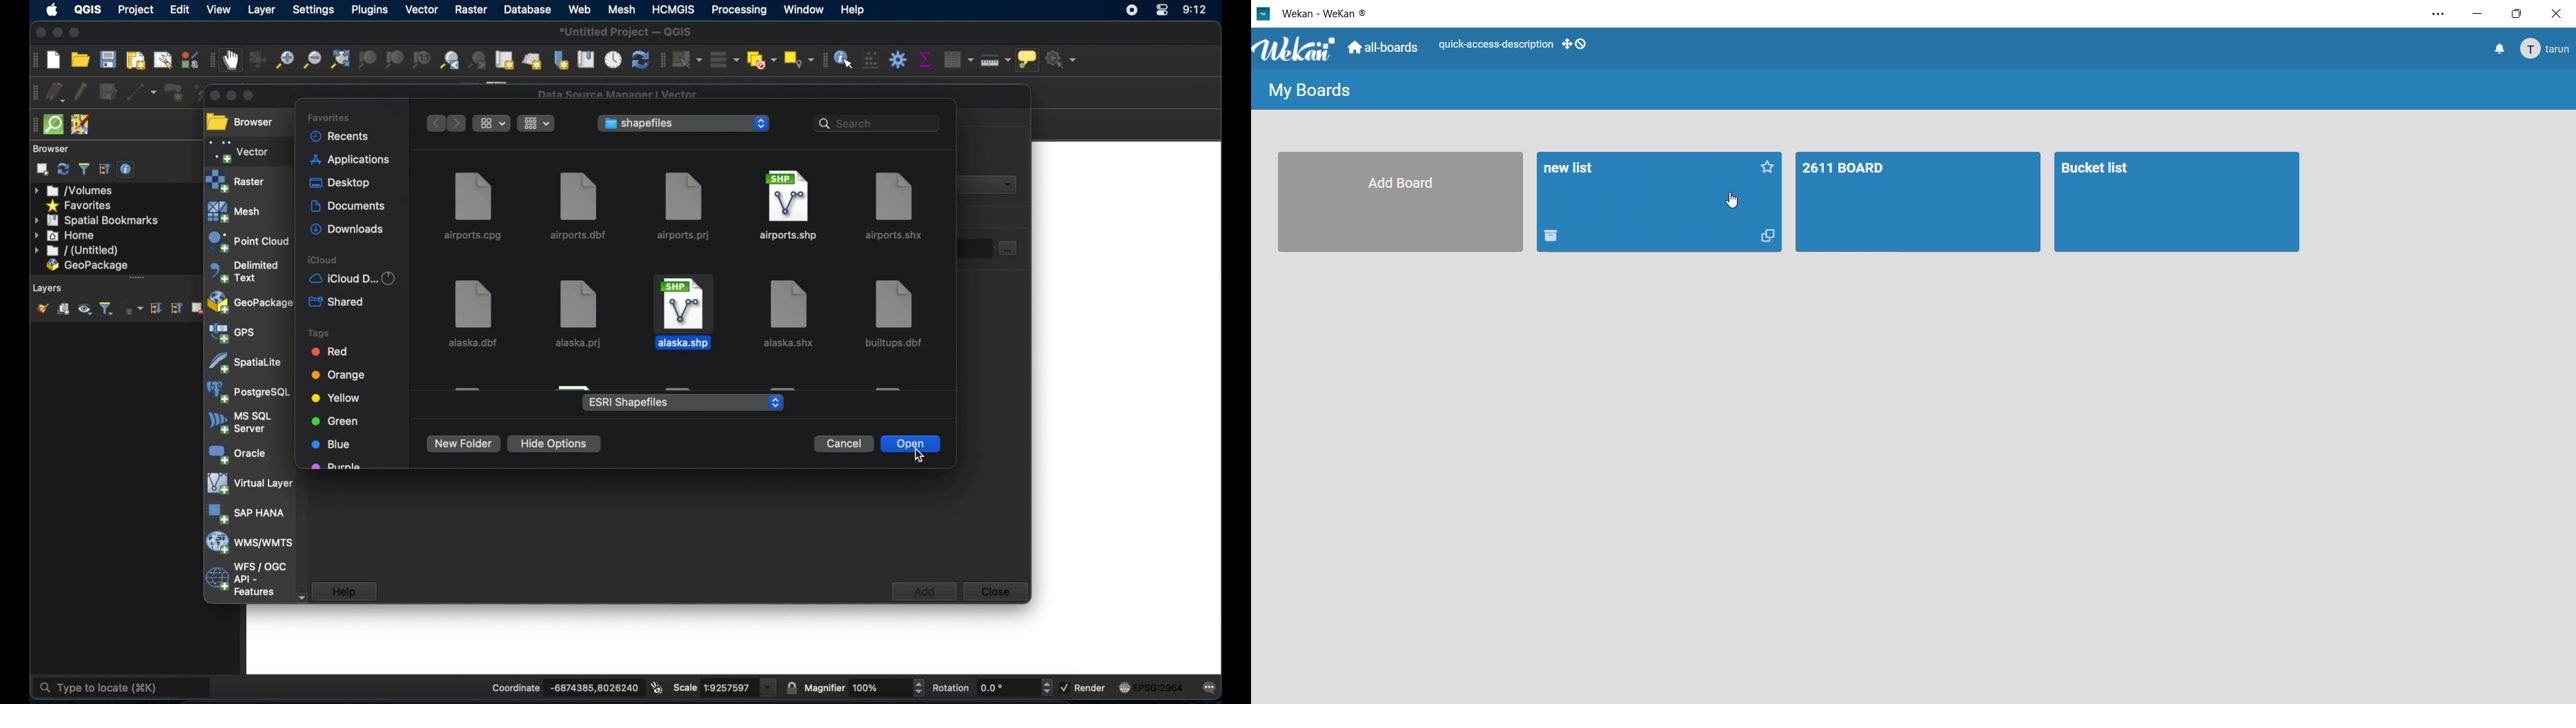 Image resolution: width=2576 pixels, height=728 pixels. Describe the element at coordinates (336, 398) in the screenshot. I see `yellow` at that location.